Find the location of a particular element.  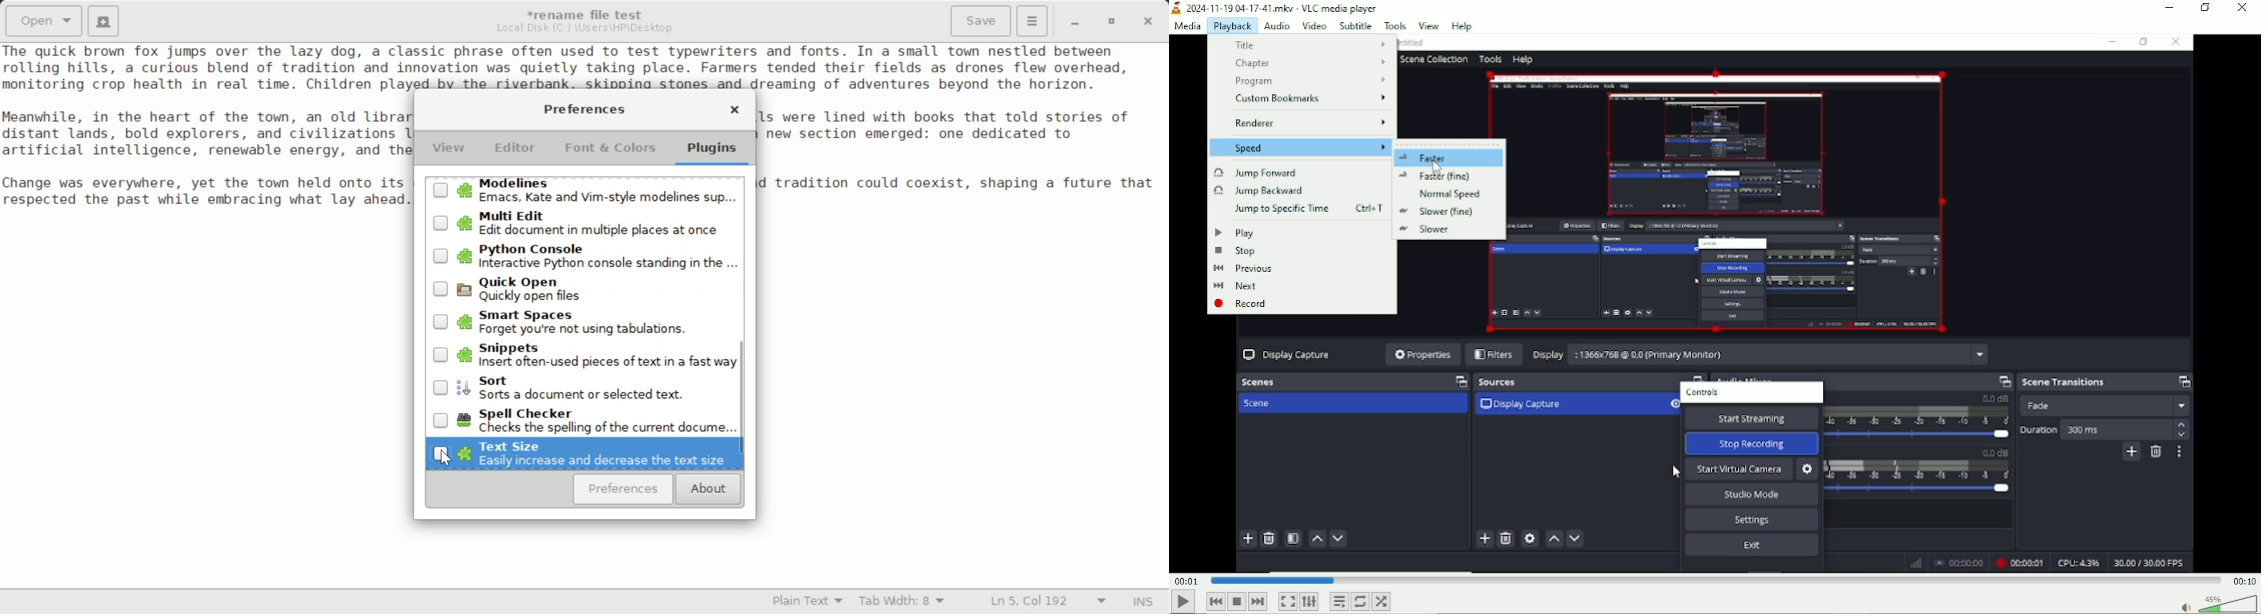

random is located at coordinates (1382, 602).